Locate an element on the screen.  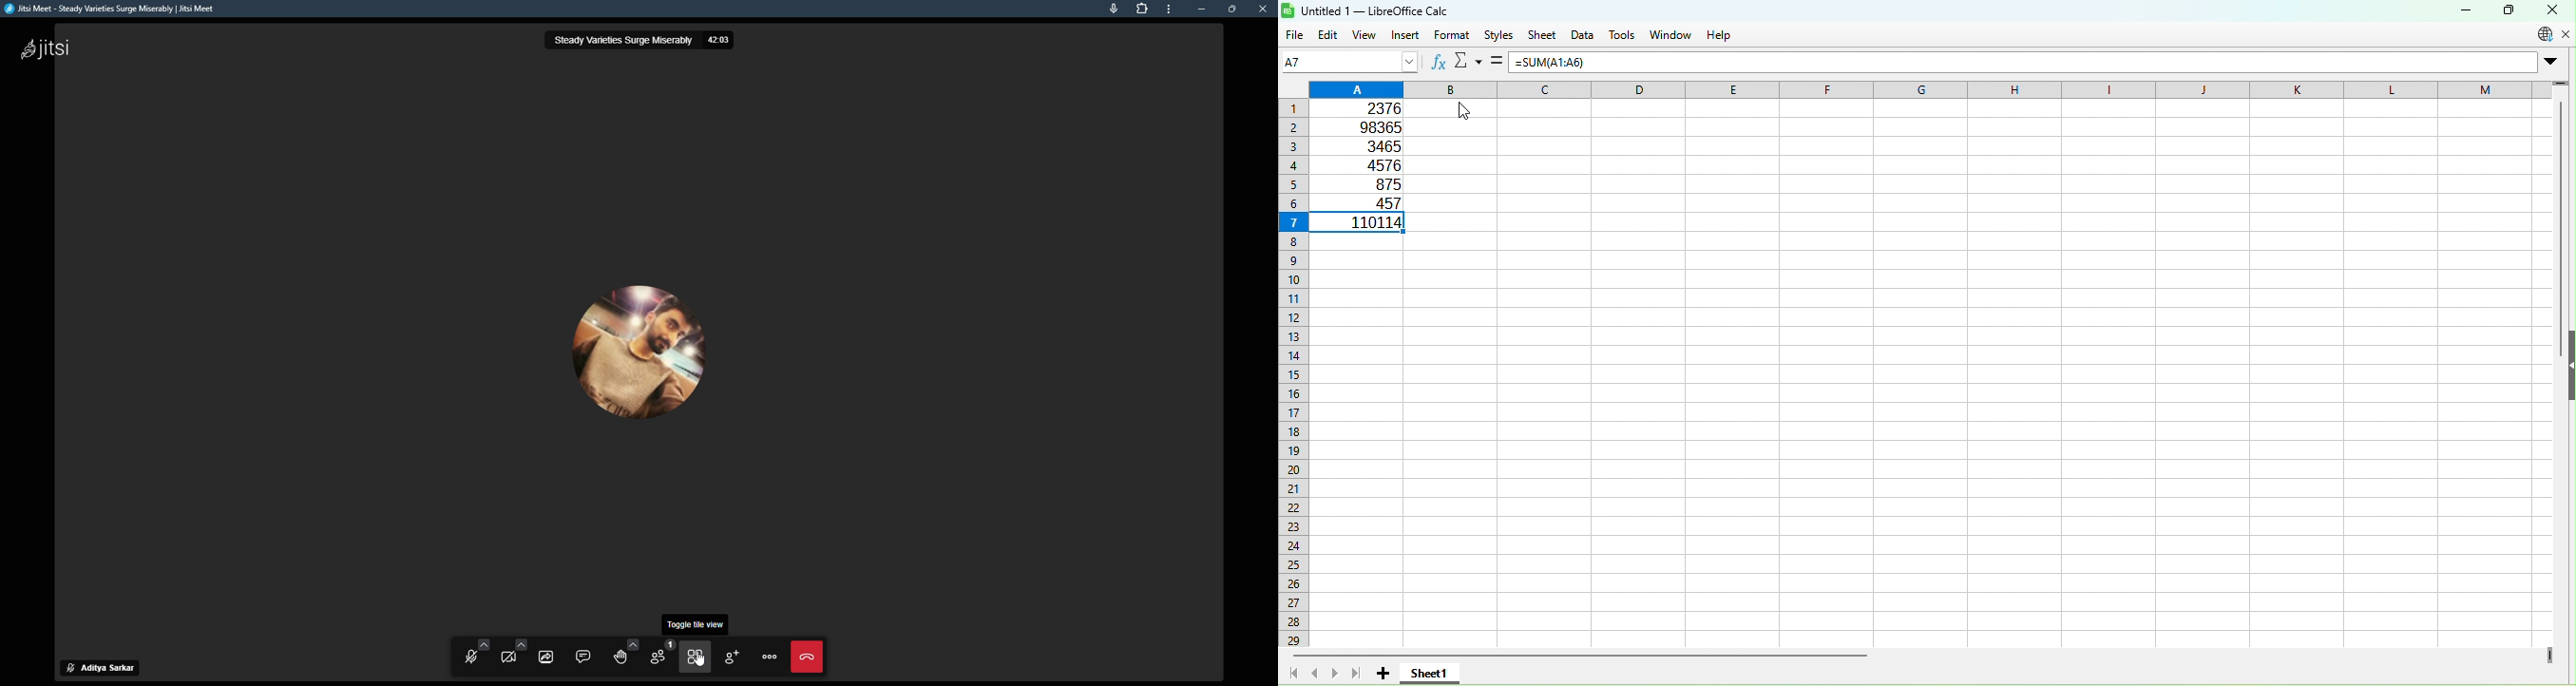
Format is located at coordinates (1452, 35).